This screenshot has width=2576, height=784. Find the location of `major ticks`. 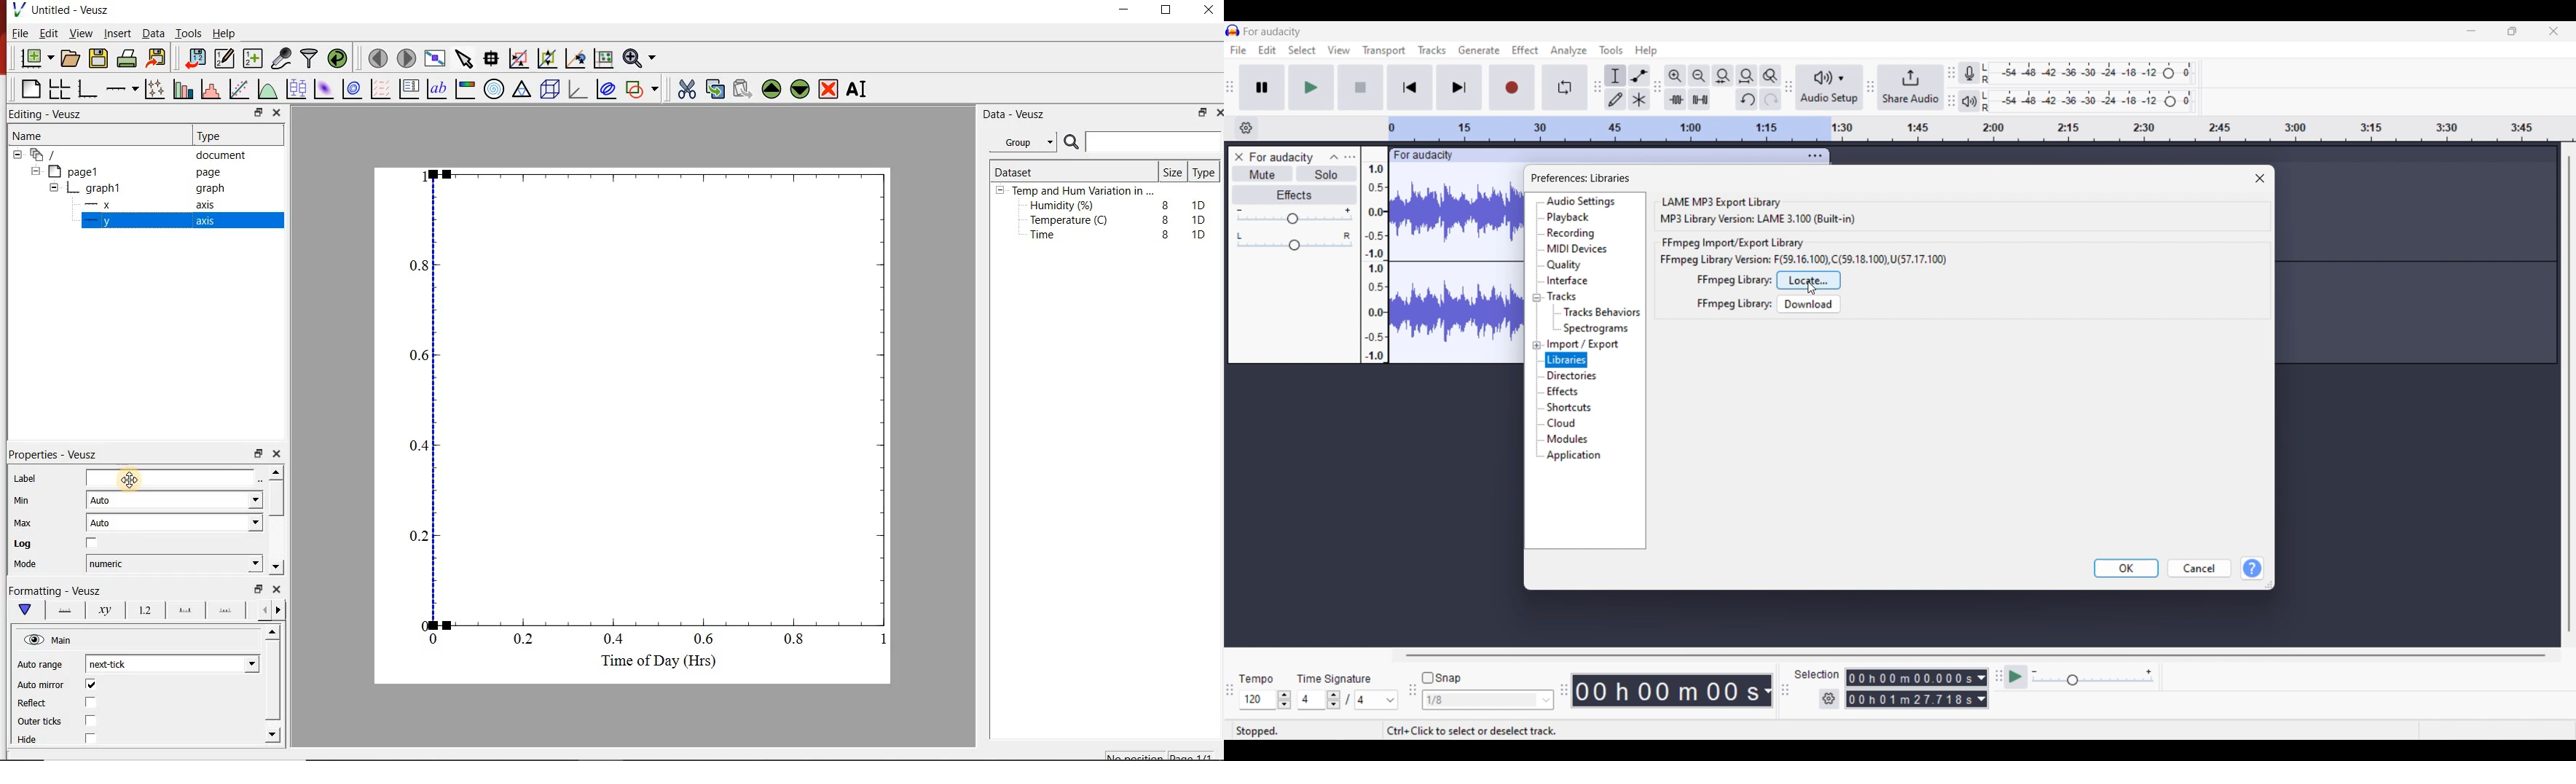

major ticks is located at coordinates (184, 609).